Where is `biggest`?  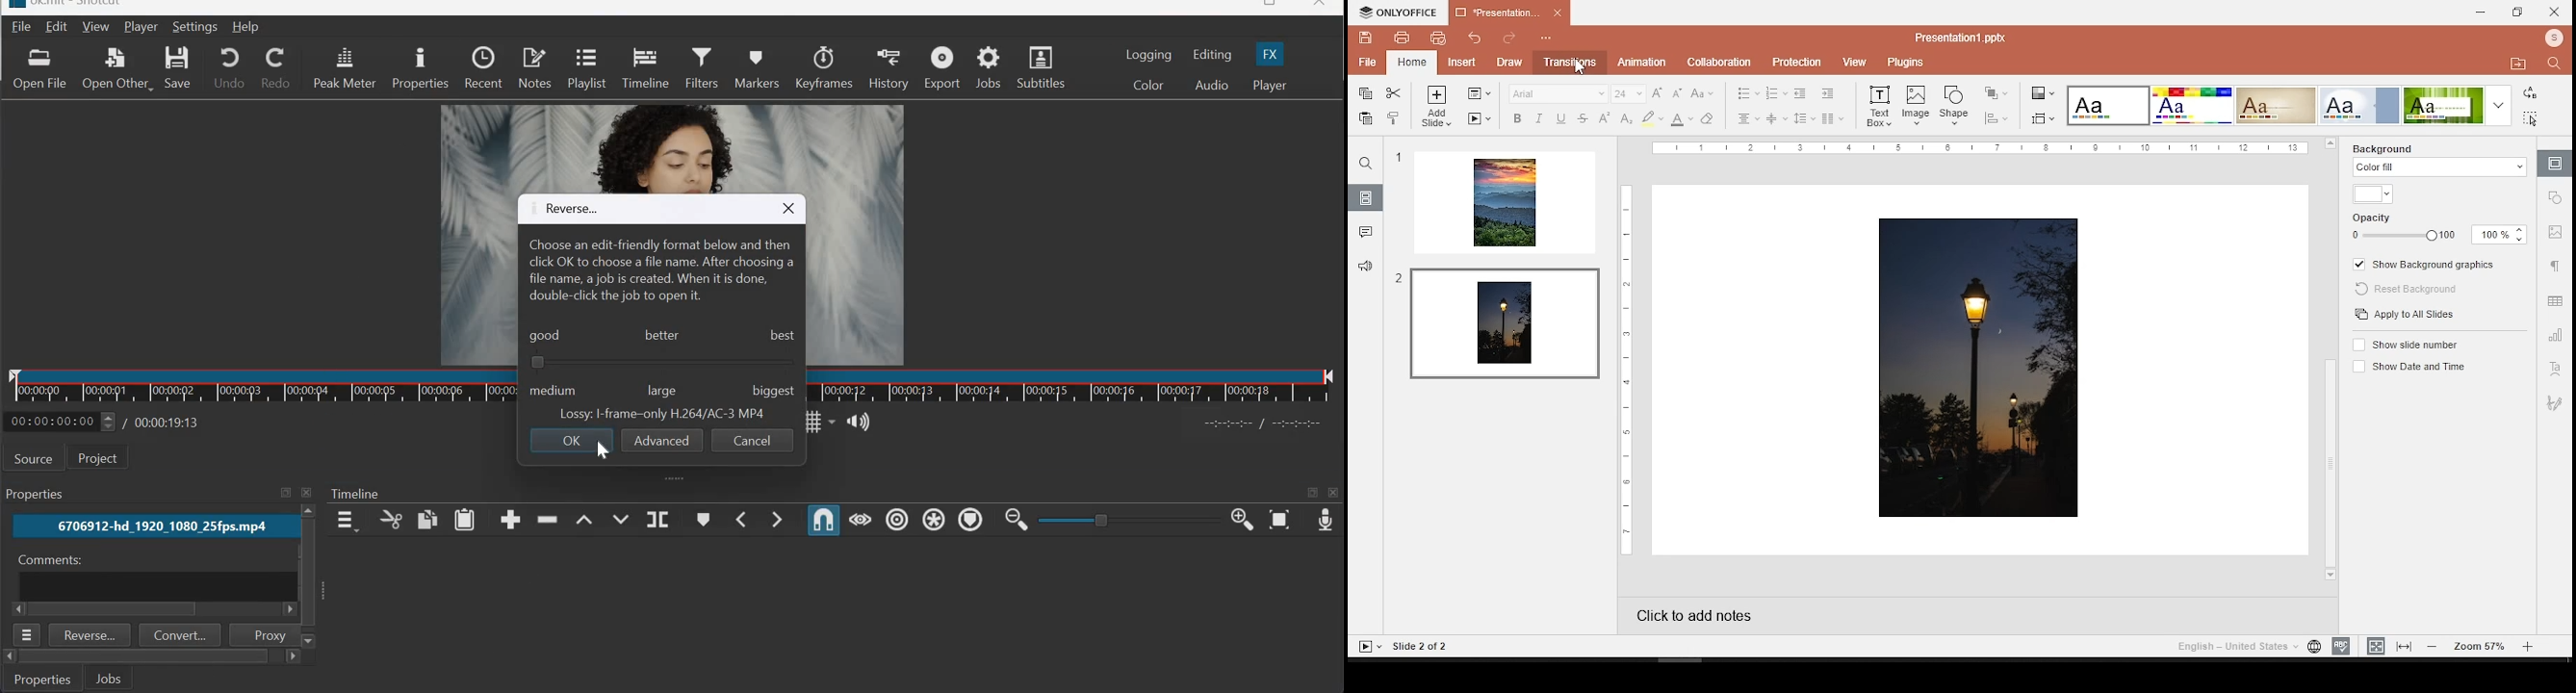
biggest is located at coordinates (769, 390).